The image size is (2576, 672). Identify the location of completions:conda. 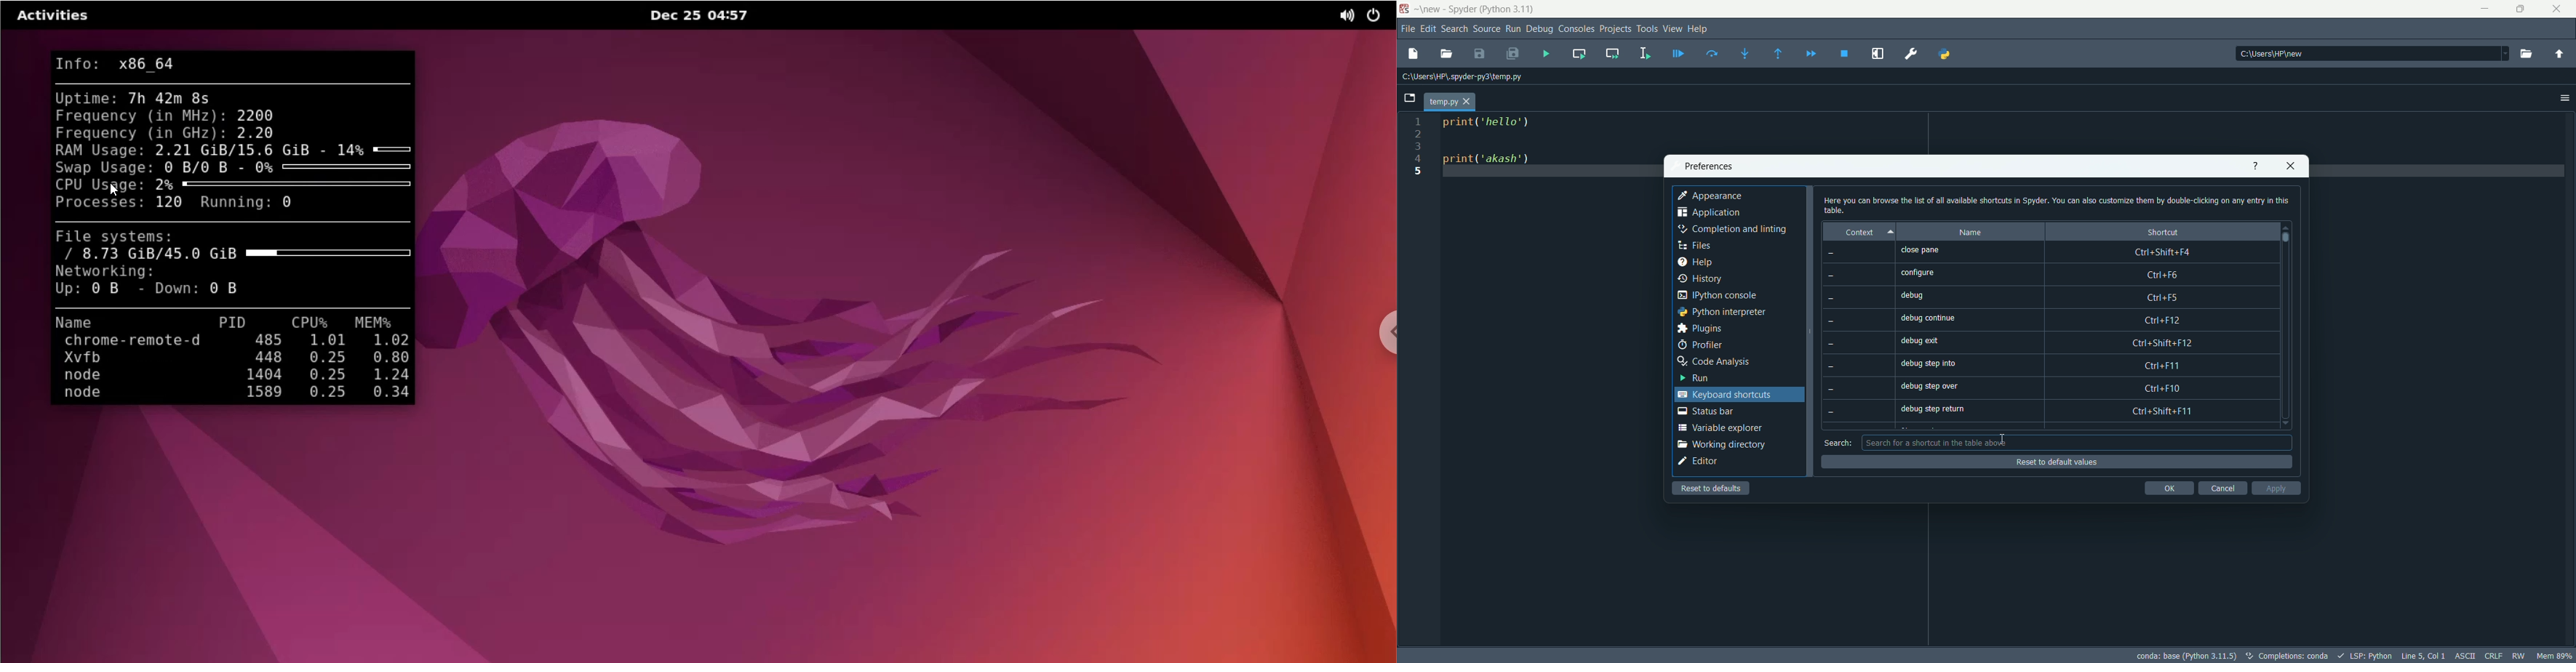
(2286, 656).